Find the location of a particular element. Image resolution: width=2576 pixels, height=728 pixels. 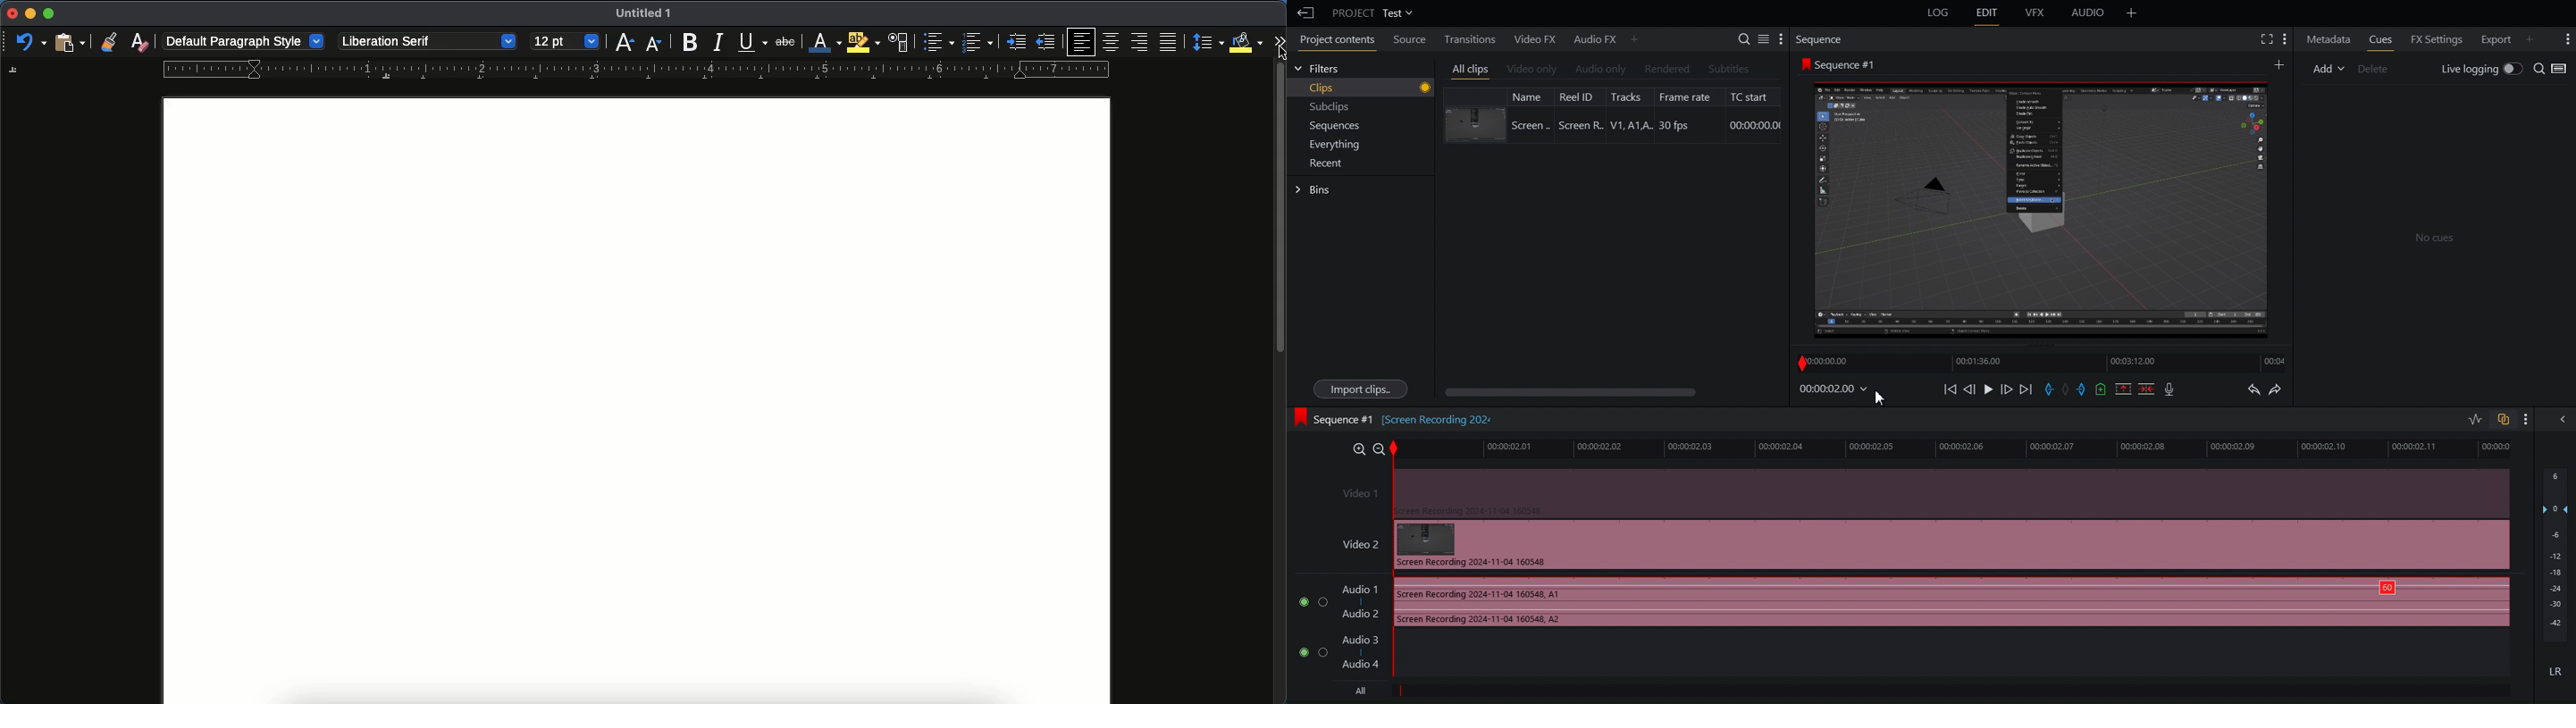

Filters is located at coordinates (1317, 69).